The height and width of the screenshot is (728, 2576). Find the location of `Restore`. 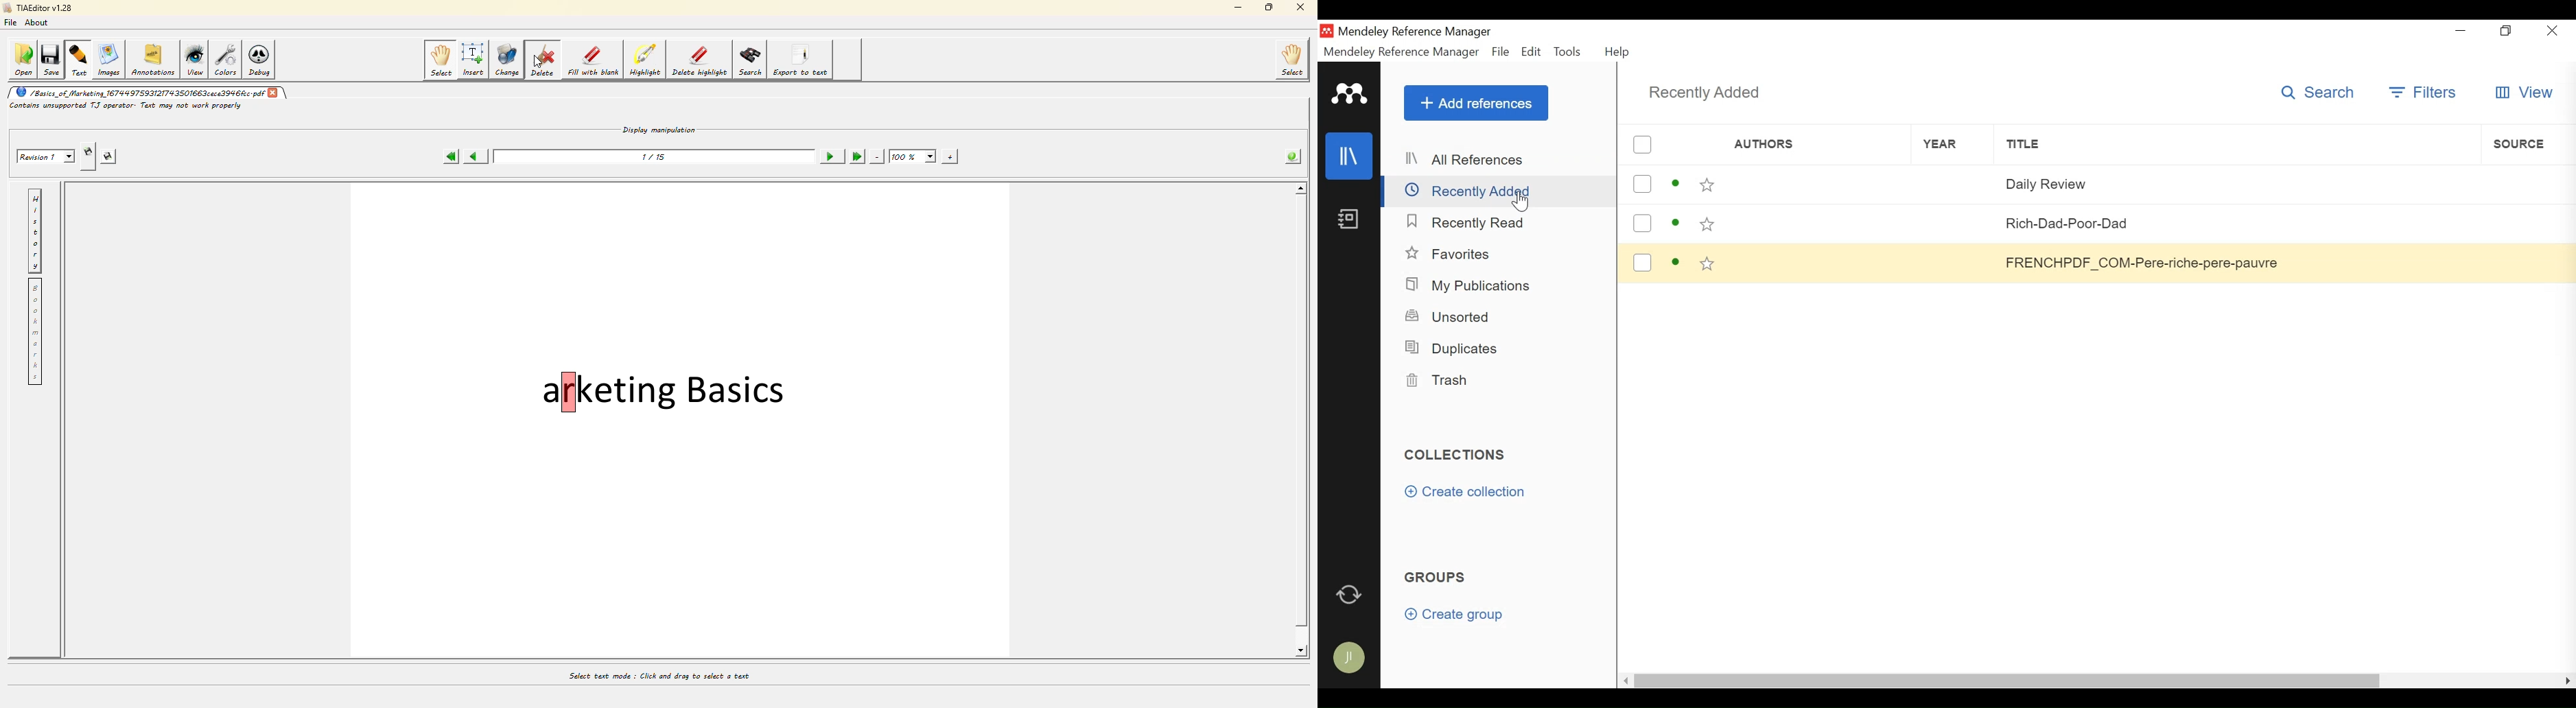

Restore is located at coordinates (2506, 31).